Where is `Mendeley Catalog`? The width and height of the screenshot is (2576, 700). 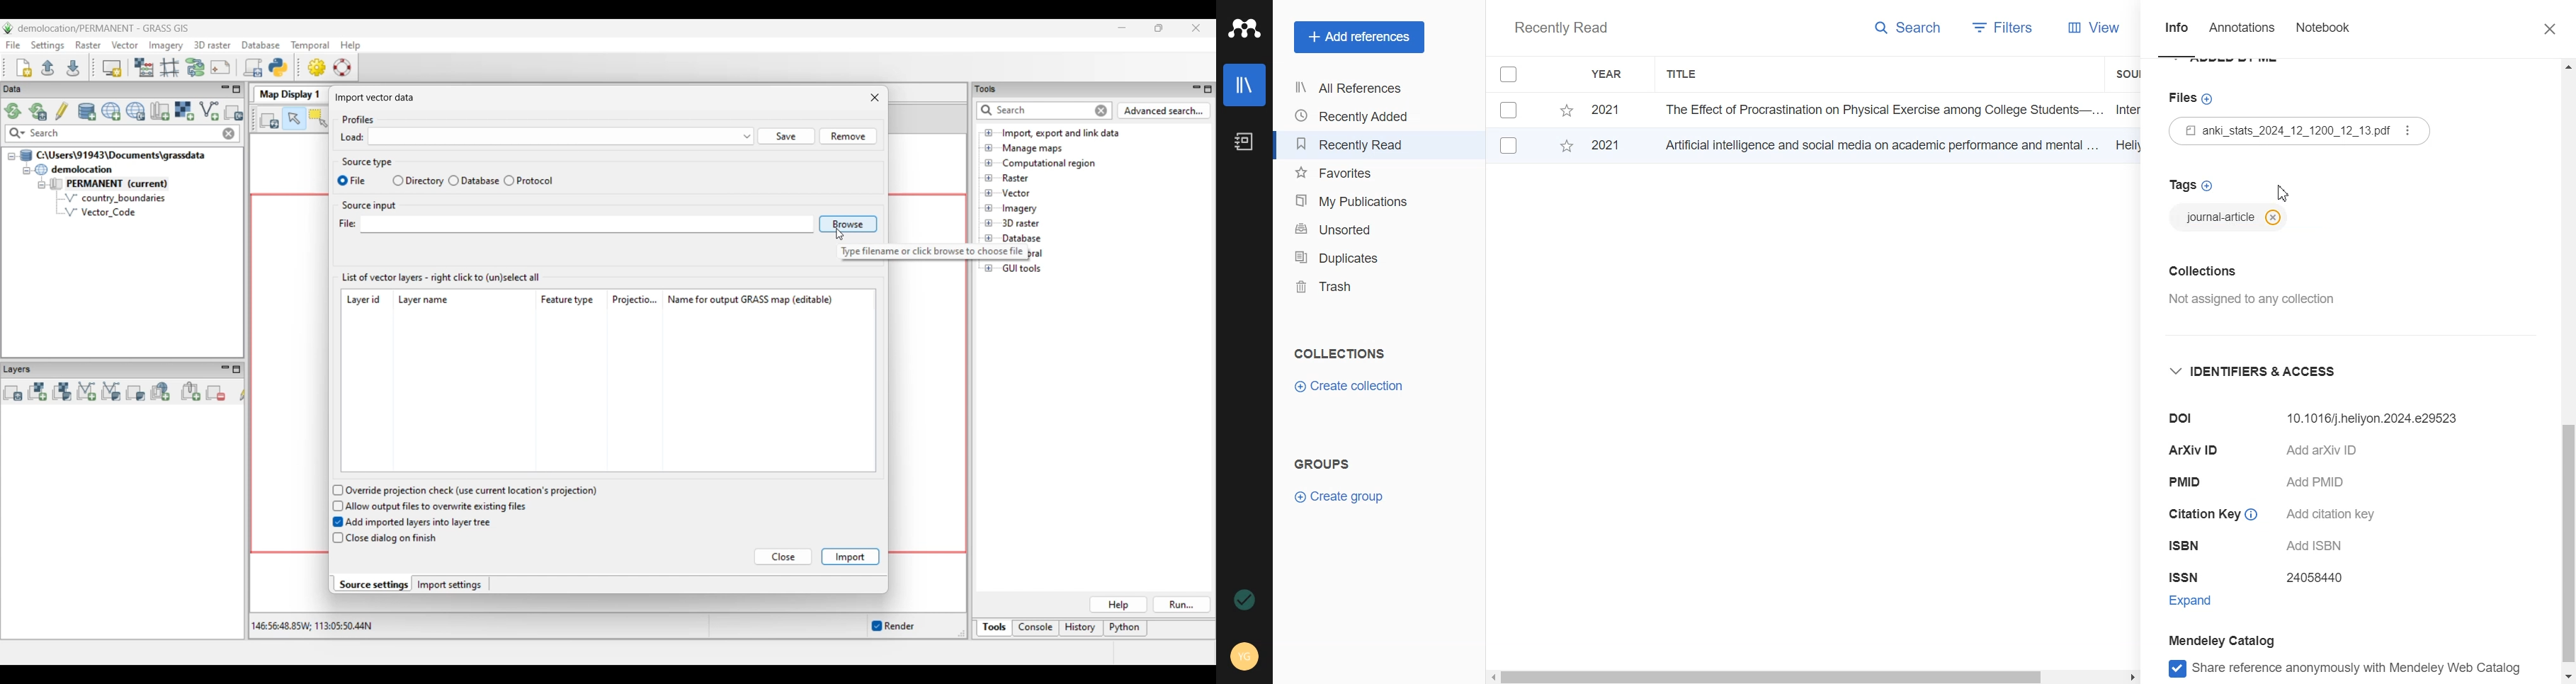 Mendeley Catalog is located at coordinates (2247, 643).